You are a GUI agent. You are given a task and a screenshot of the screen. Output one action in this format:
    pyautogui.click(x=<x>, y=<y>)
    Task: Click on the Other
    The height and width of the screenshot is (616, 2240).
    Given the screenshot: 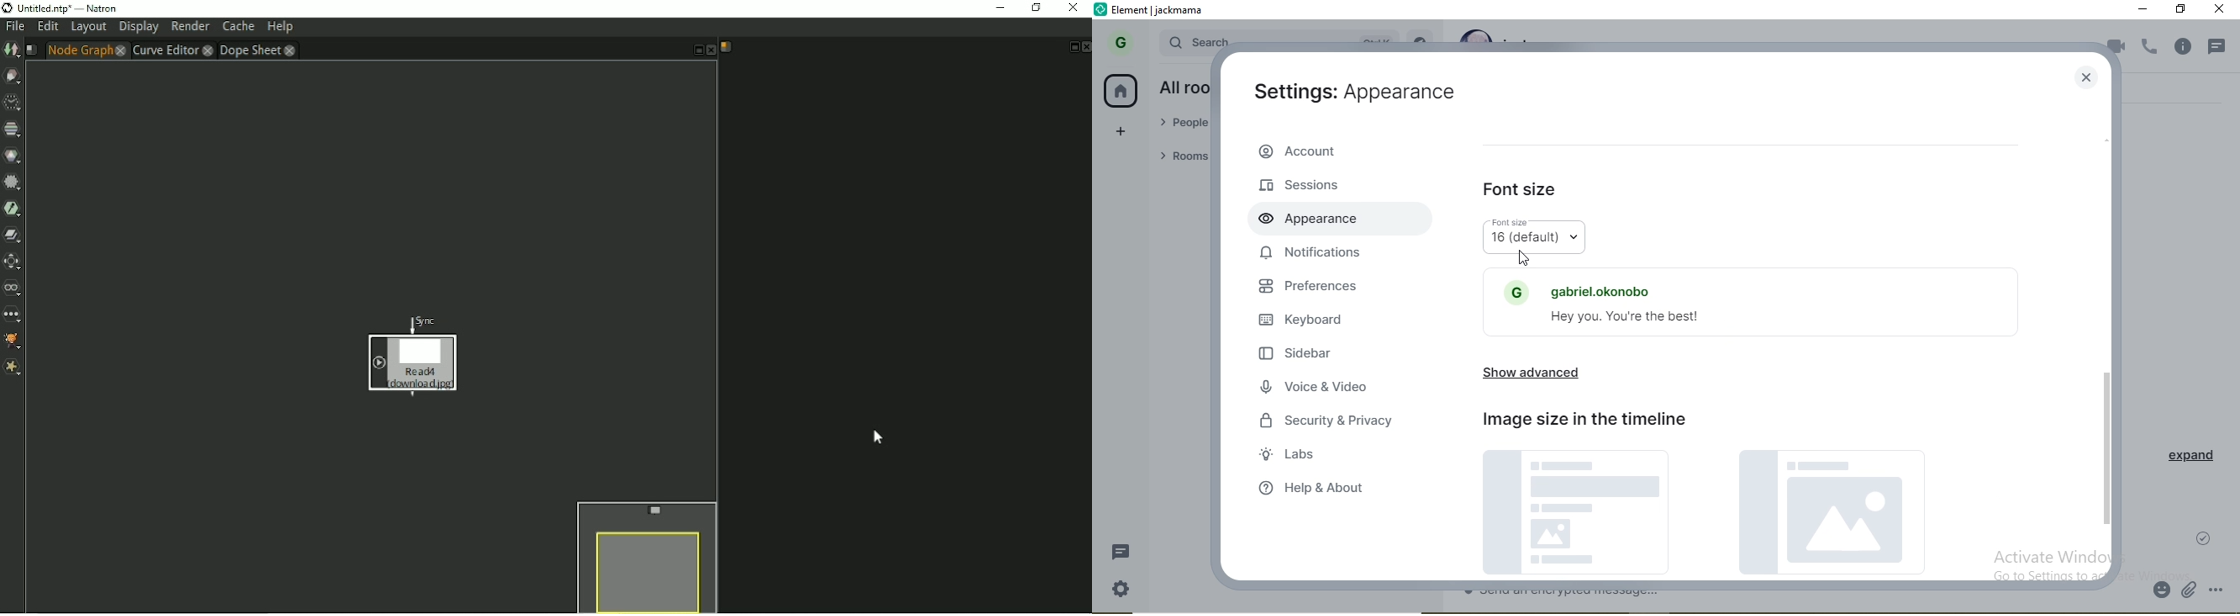 What is the action you would take?
    pyautogui.click(x=13, y=315)
    